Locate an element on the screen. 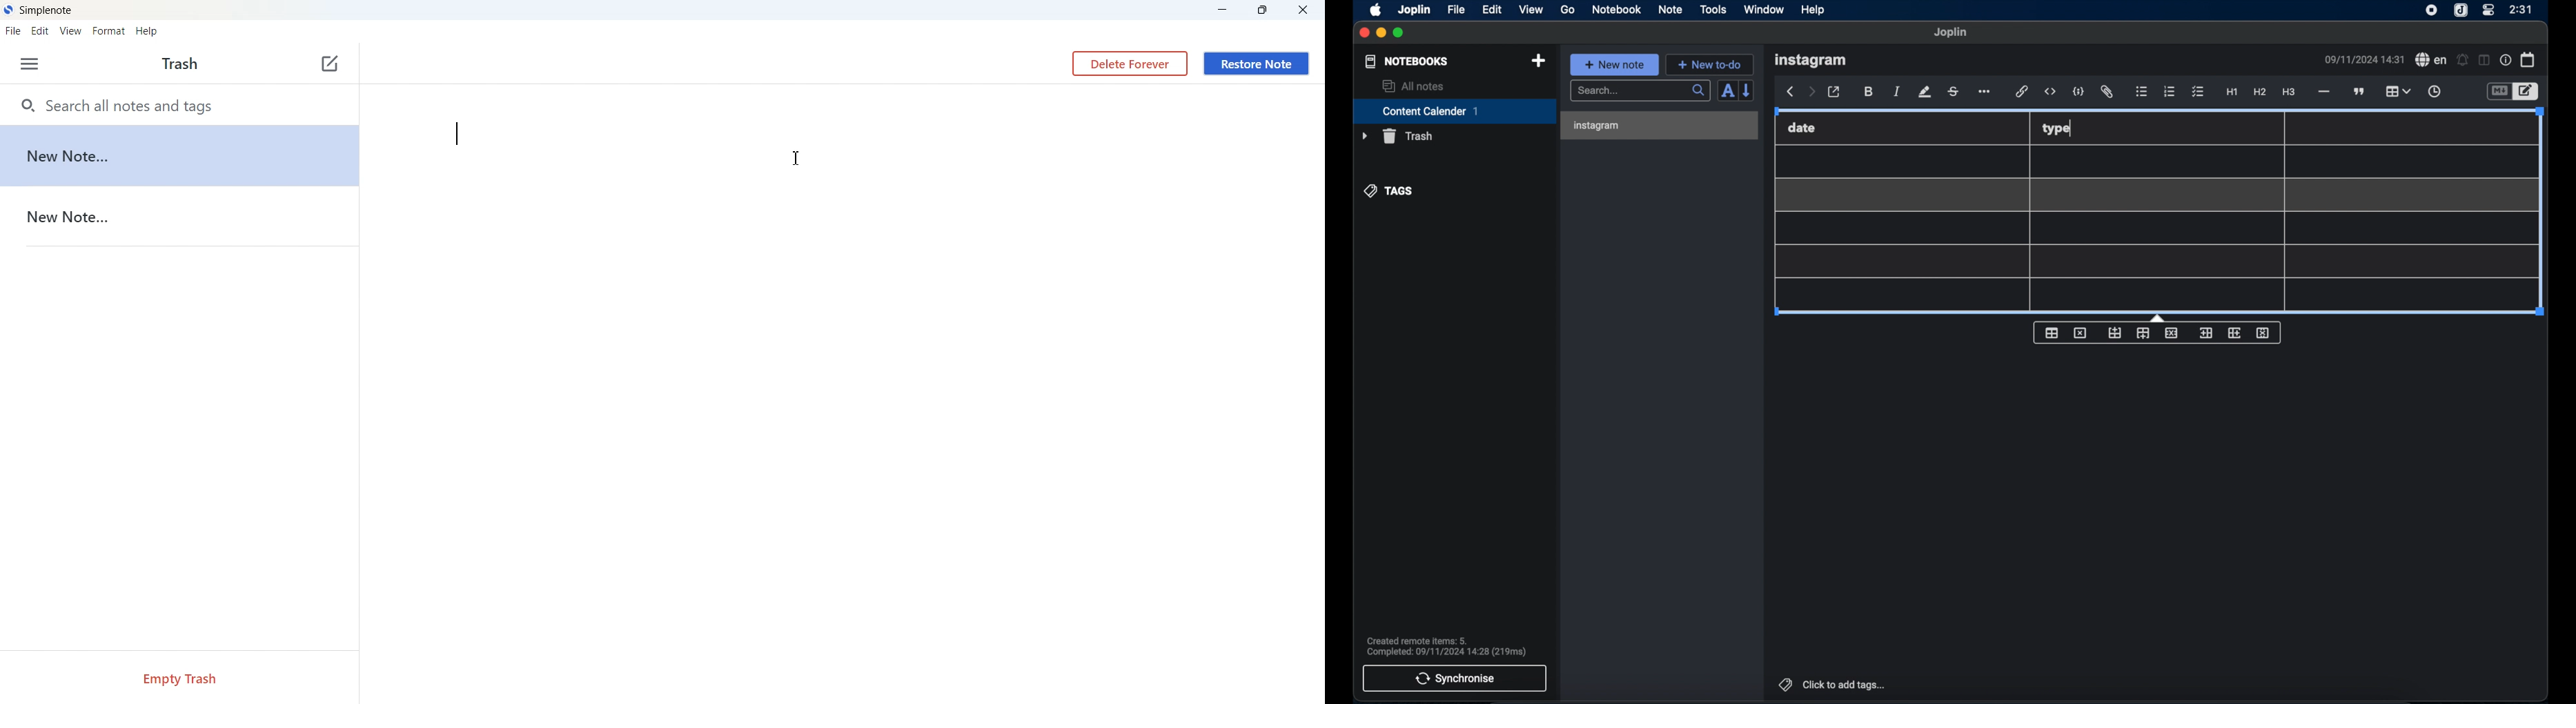  control center is located at coordinates (2488, 10).